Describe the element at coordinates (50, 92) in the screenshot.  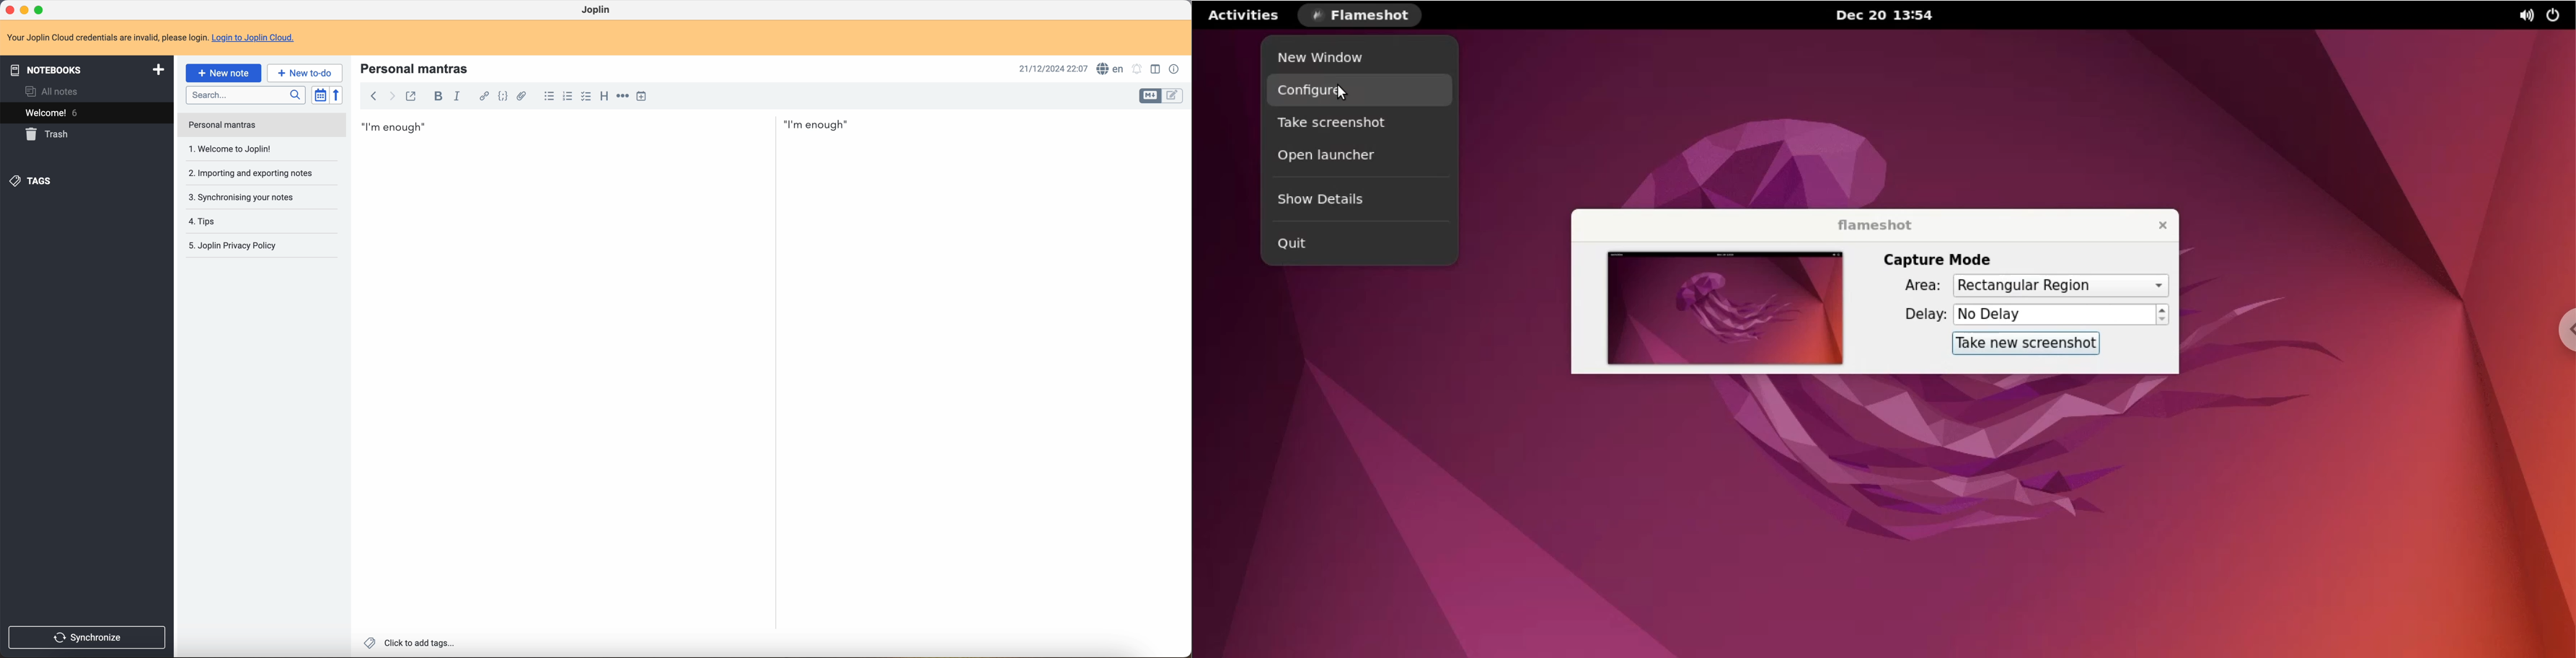
I see `all notes` at that location.